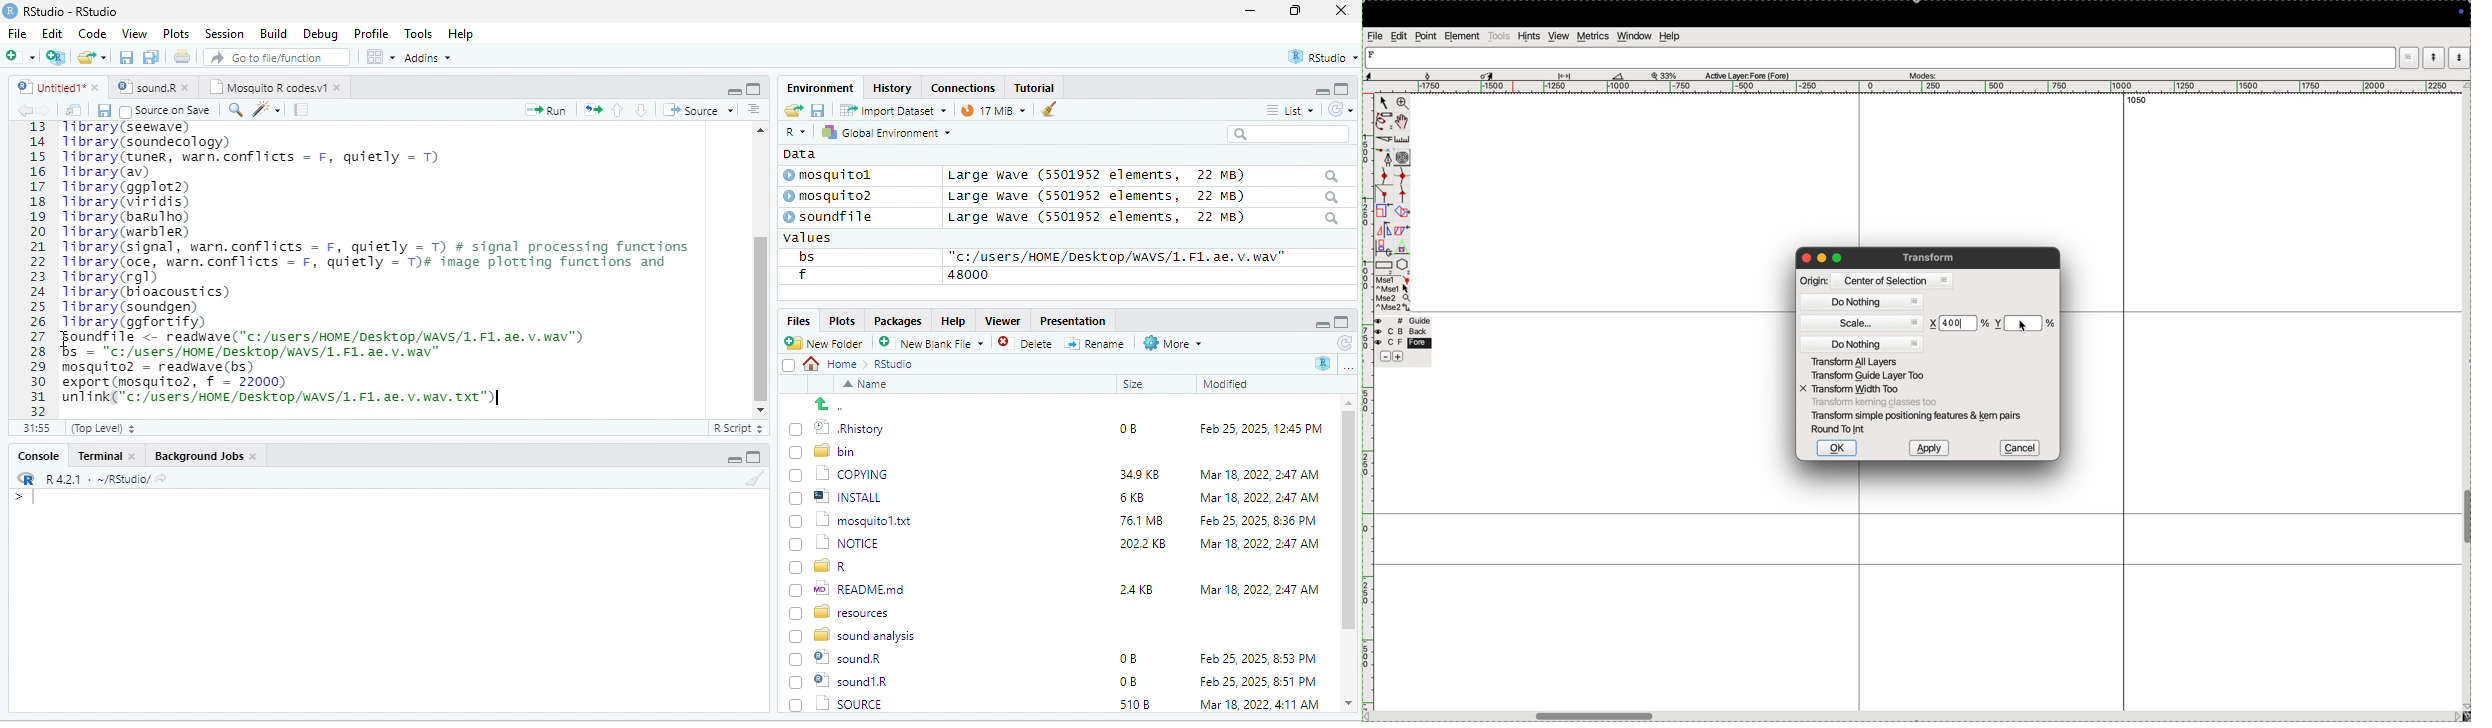  I want to click on R, so click(794, 133).